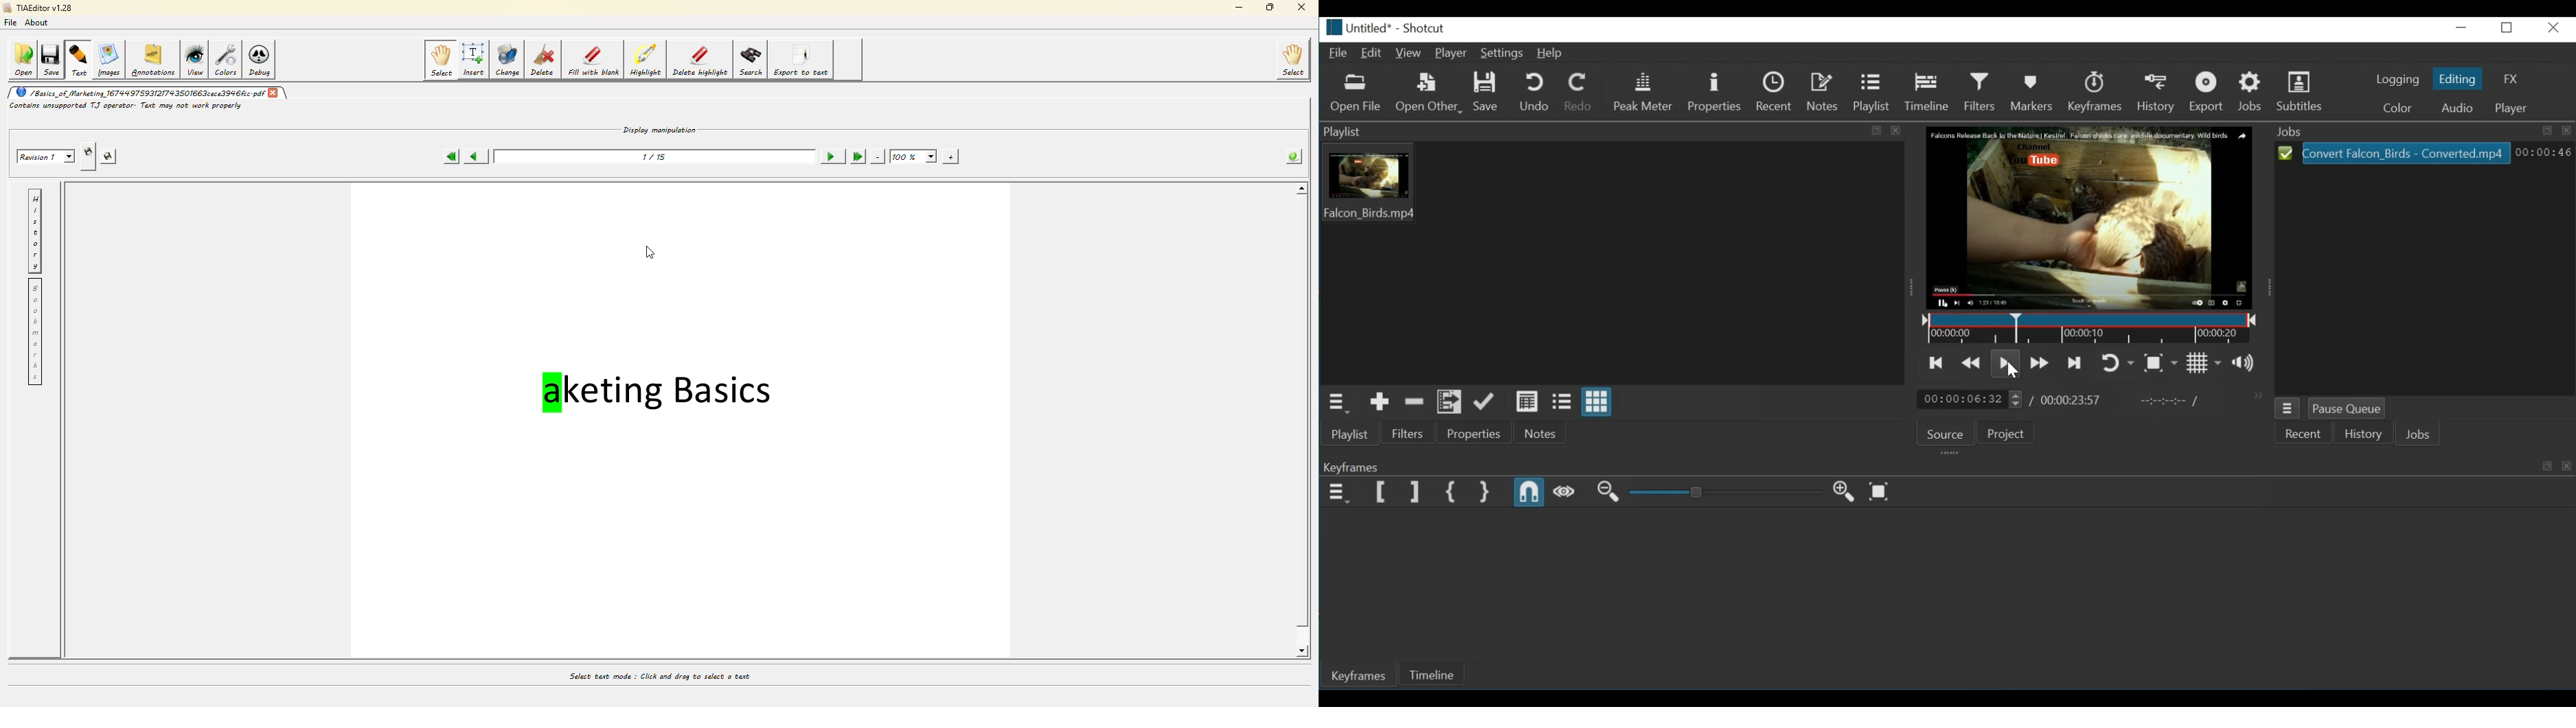 This screenshot has height=728, width=2576. What do you see at coordinates (2094, 93) in the screenshot?
I see `Keyframes` at bounding box center [2094, 93].